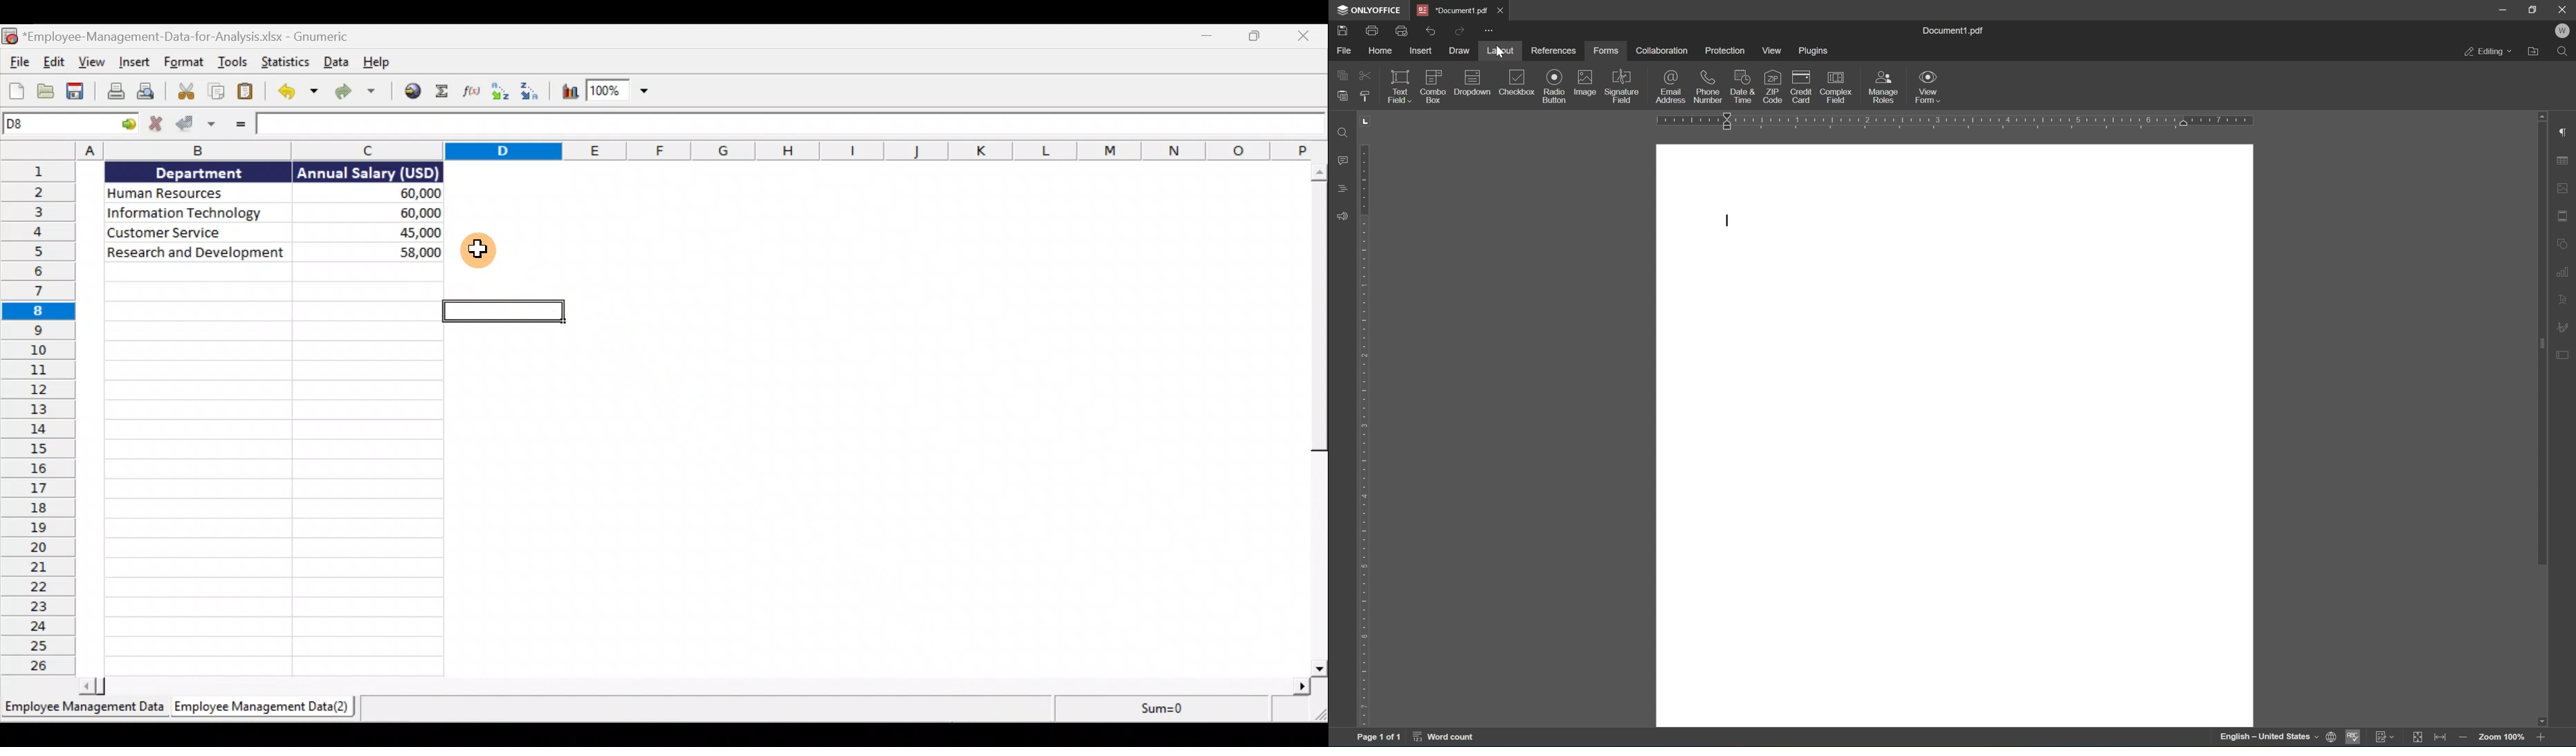 The height and width of the screenshot is (756, 2576). I want to click on track changes, so click(2387, 738).